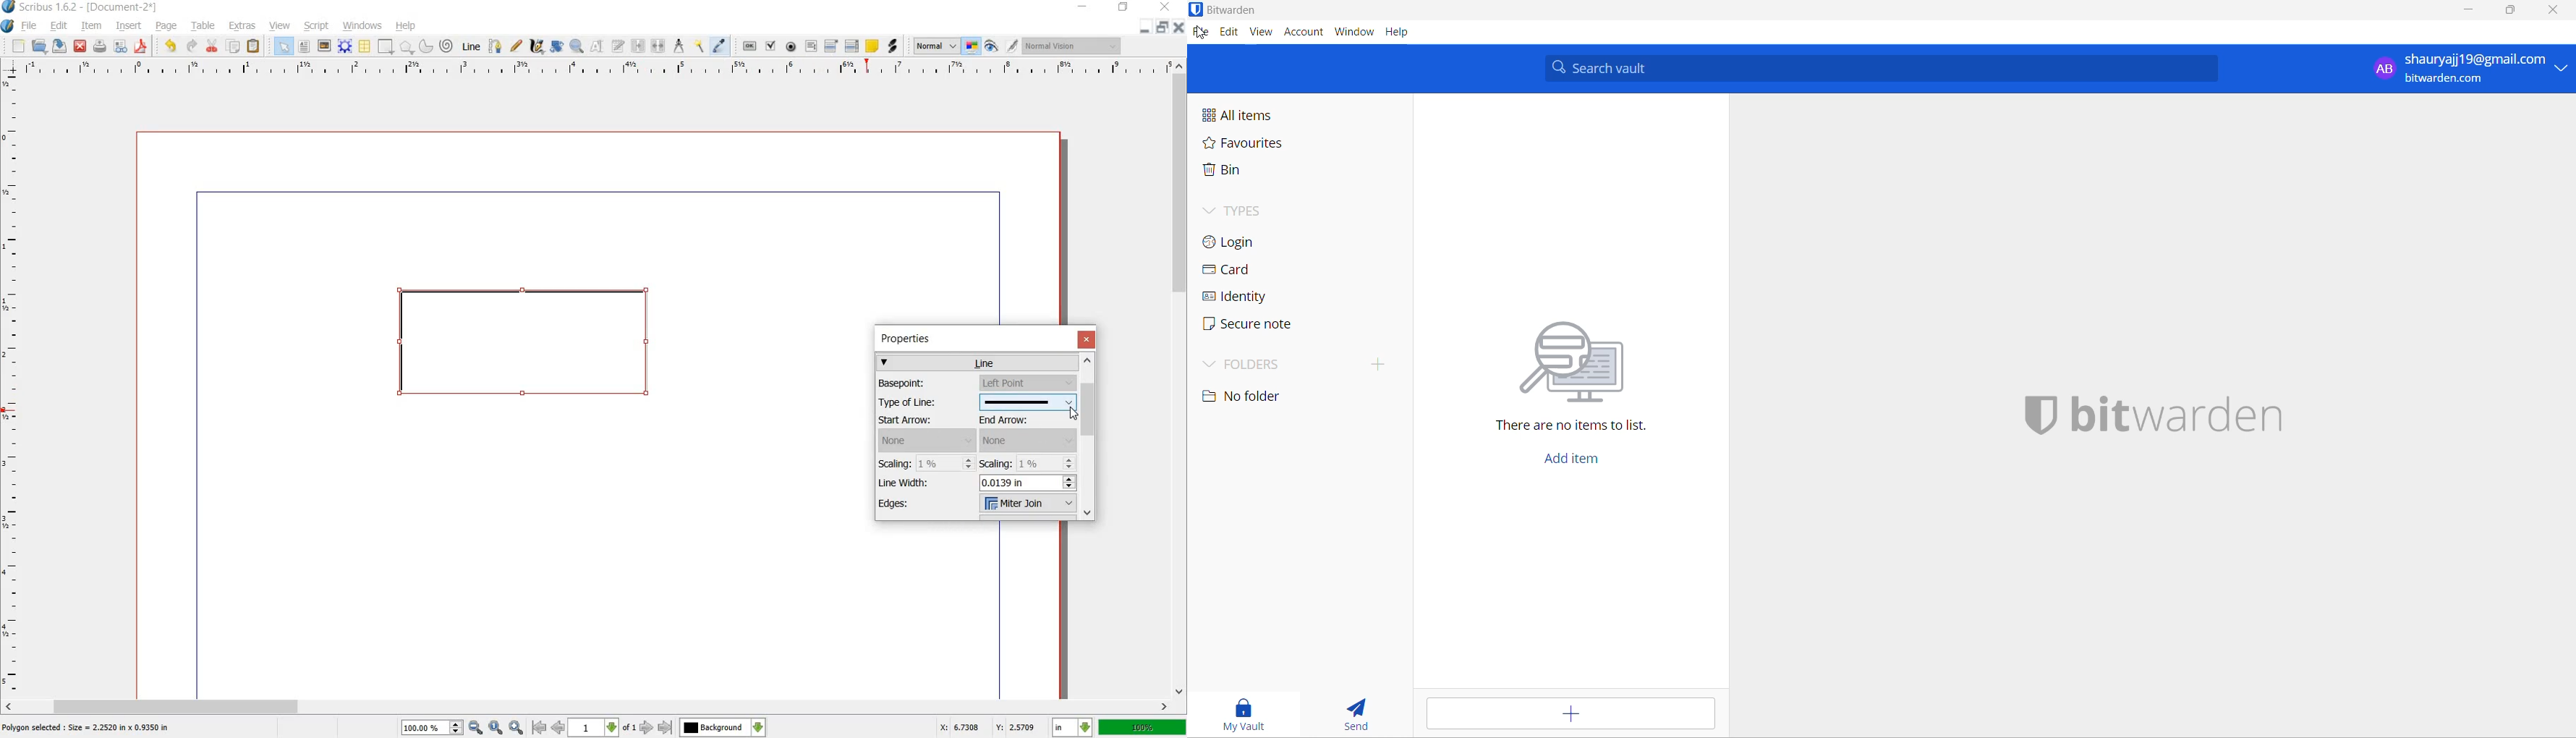 Image resolution: width=2576 pixels, height=756 pixels. What do you see at coordinates (597, 47) in the screenshot?
I see `EDIT CONTENTS OF FRAME` at bounding box center [597, 47].